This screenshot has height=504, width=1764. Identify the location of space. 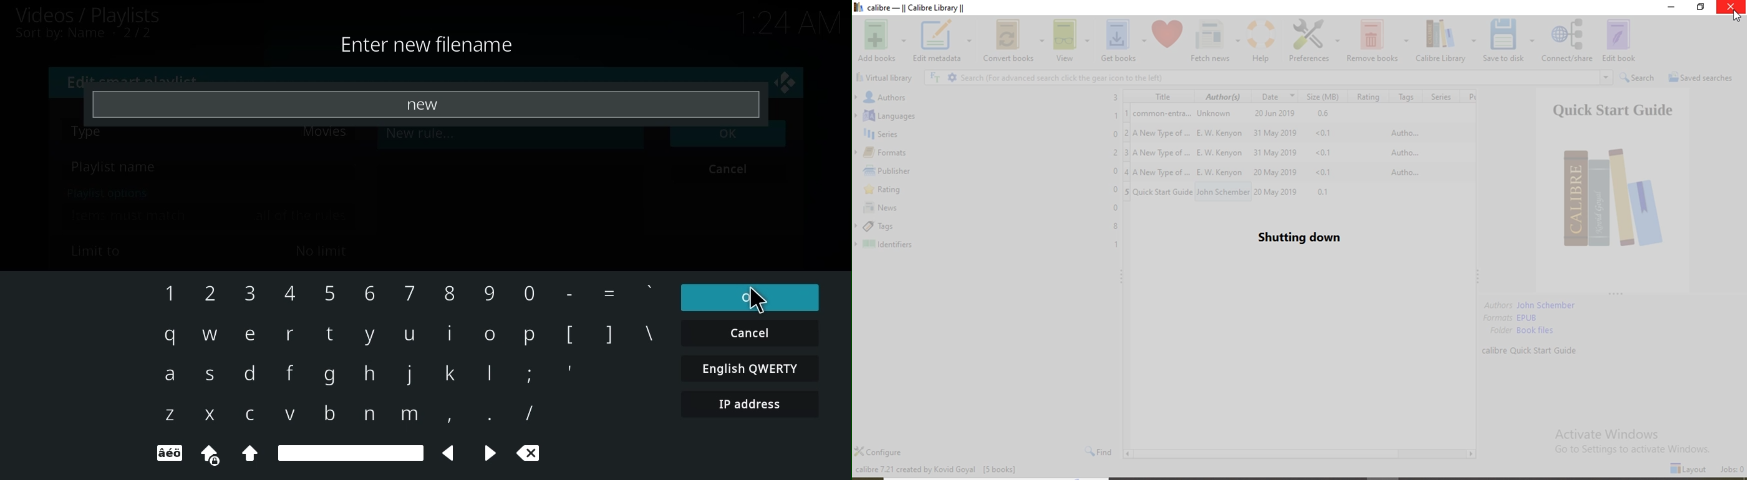
(349, 453).